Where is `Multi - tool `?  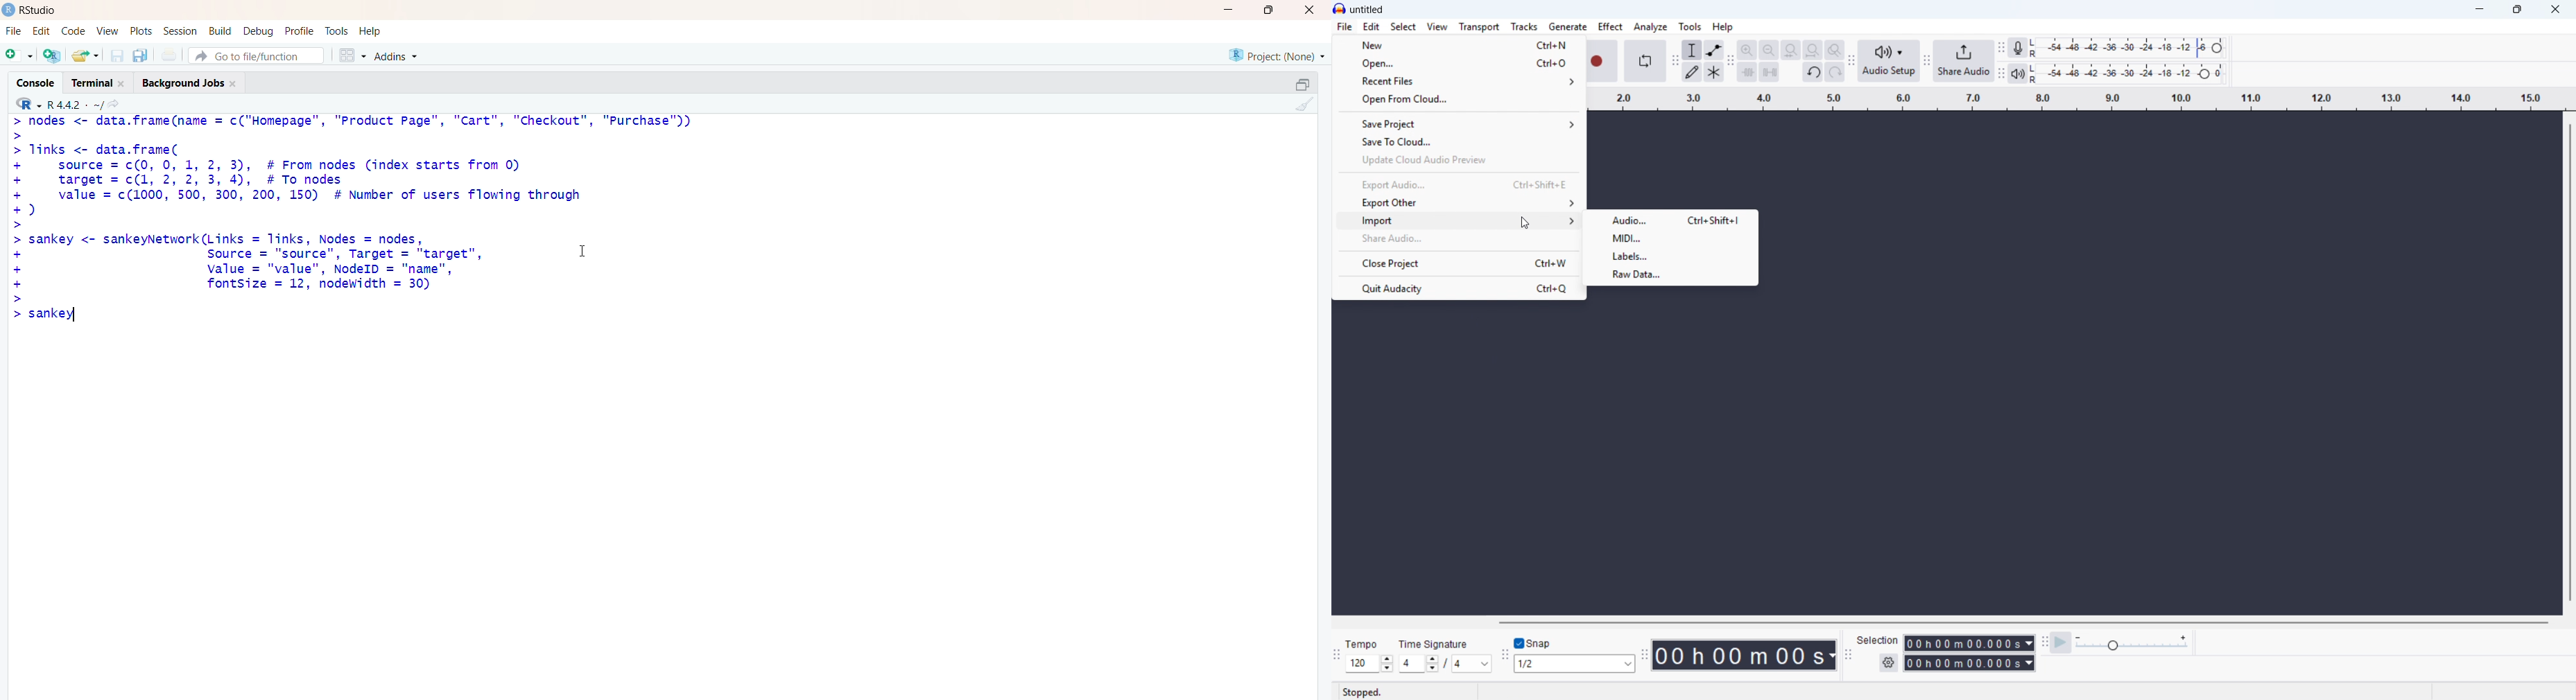
Multi - tool  is located at coordinates (1715, 72).